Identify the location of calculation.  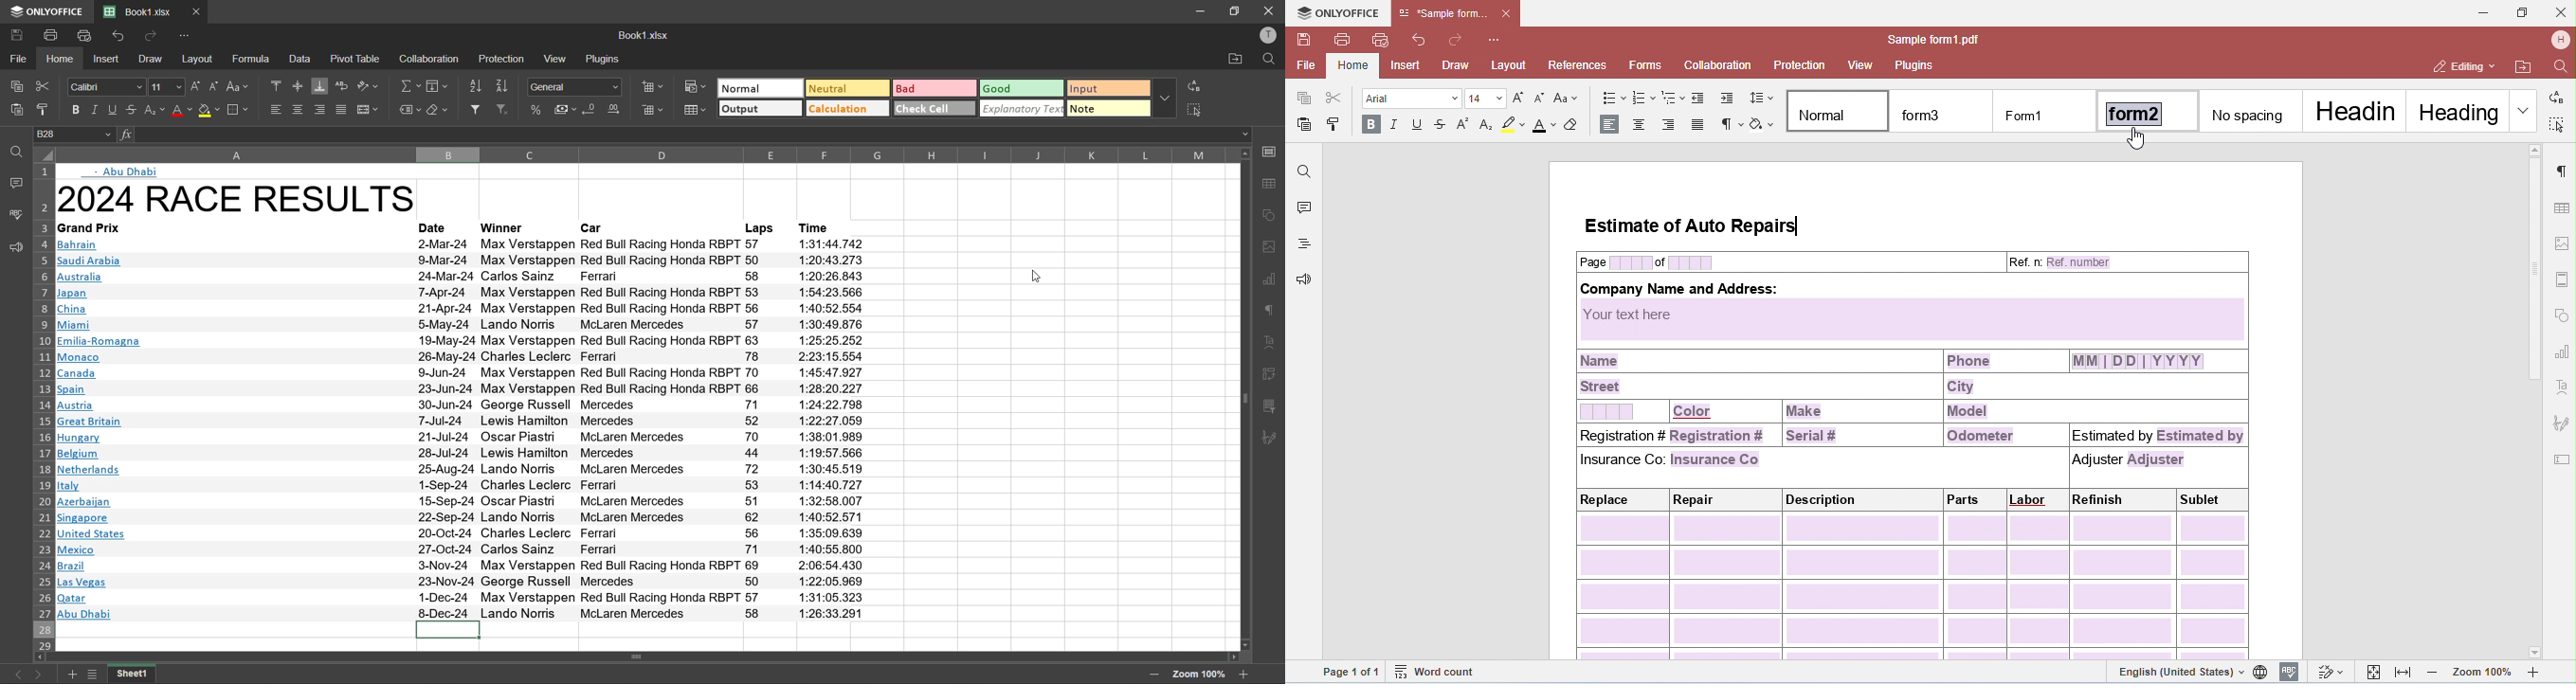
(847, 108).